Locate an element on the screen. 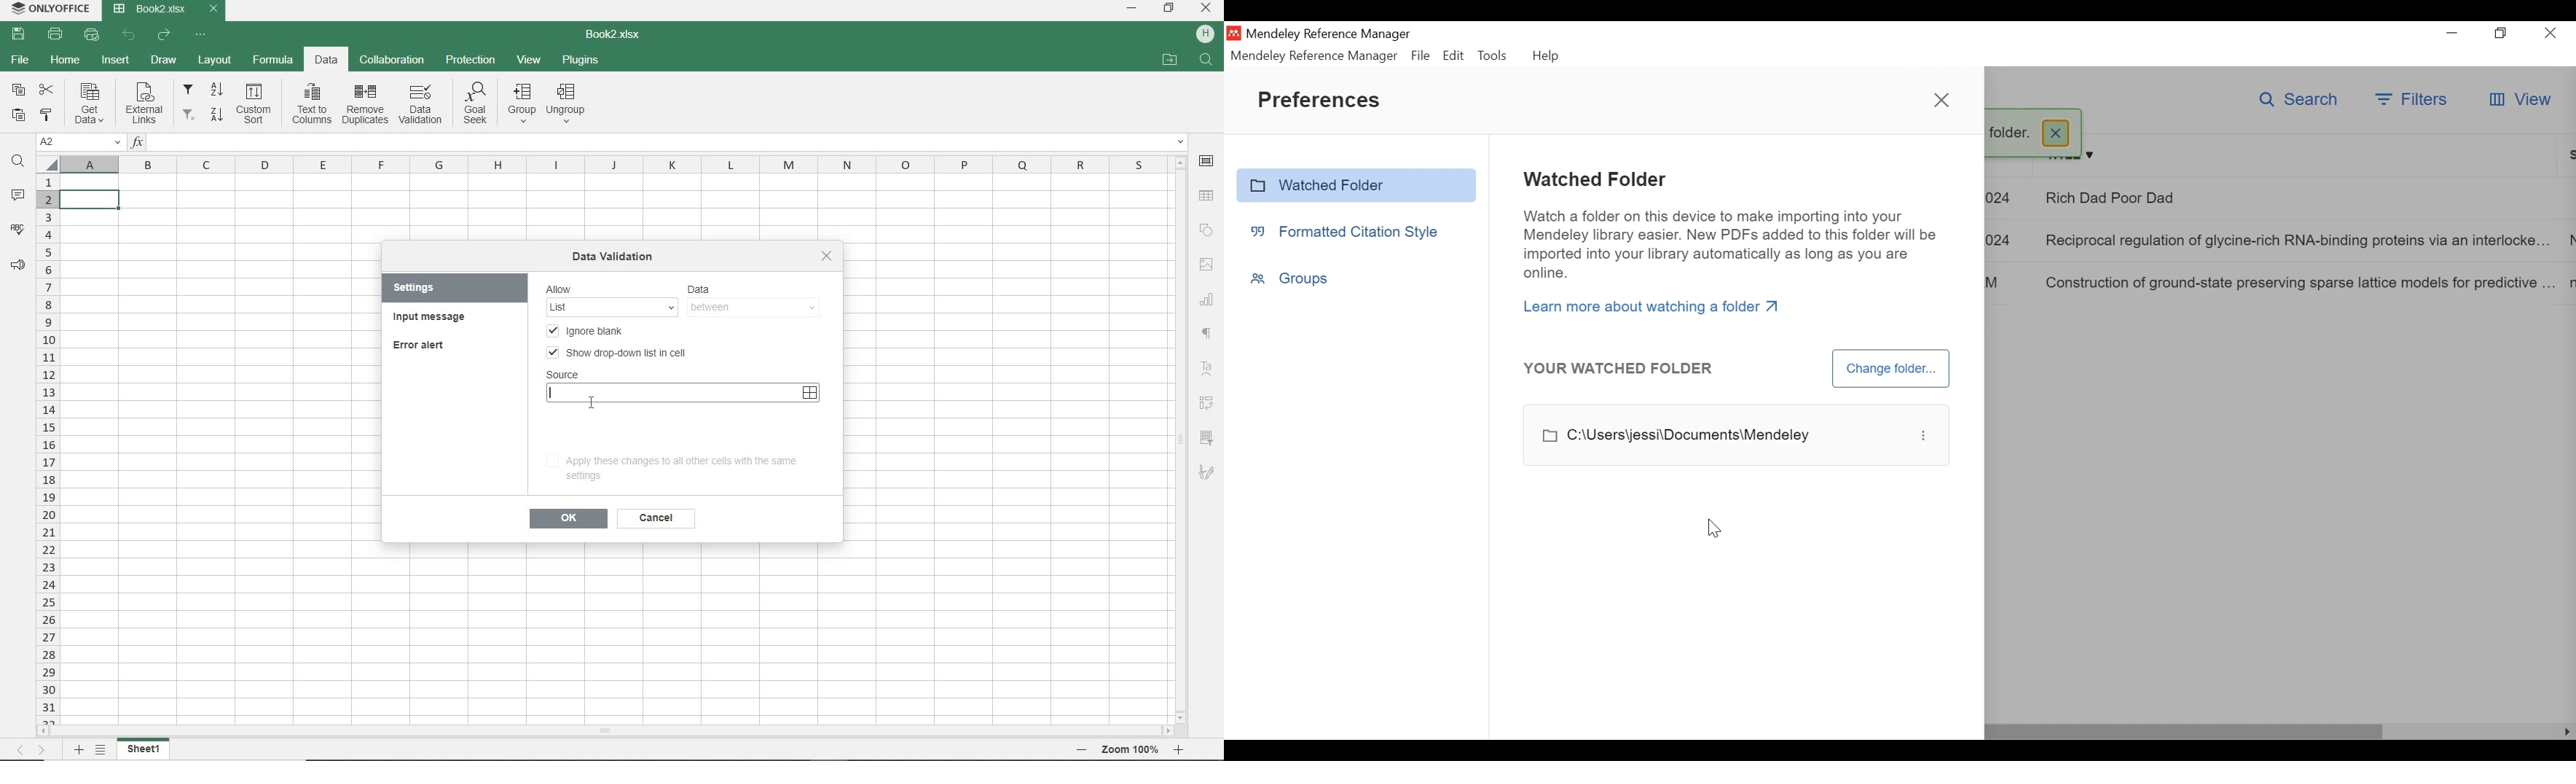 This screenshot has height=784, width=2576. INSERT is located at coordinates (117, 58).